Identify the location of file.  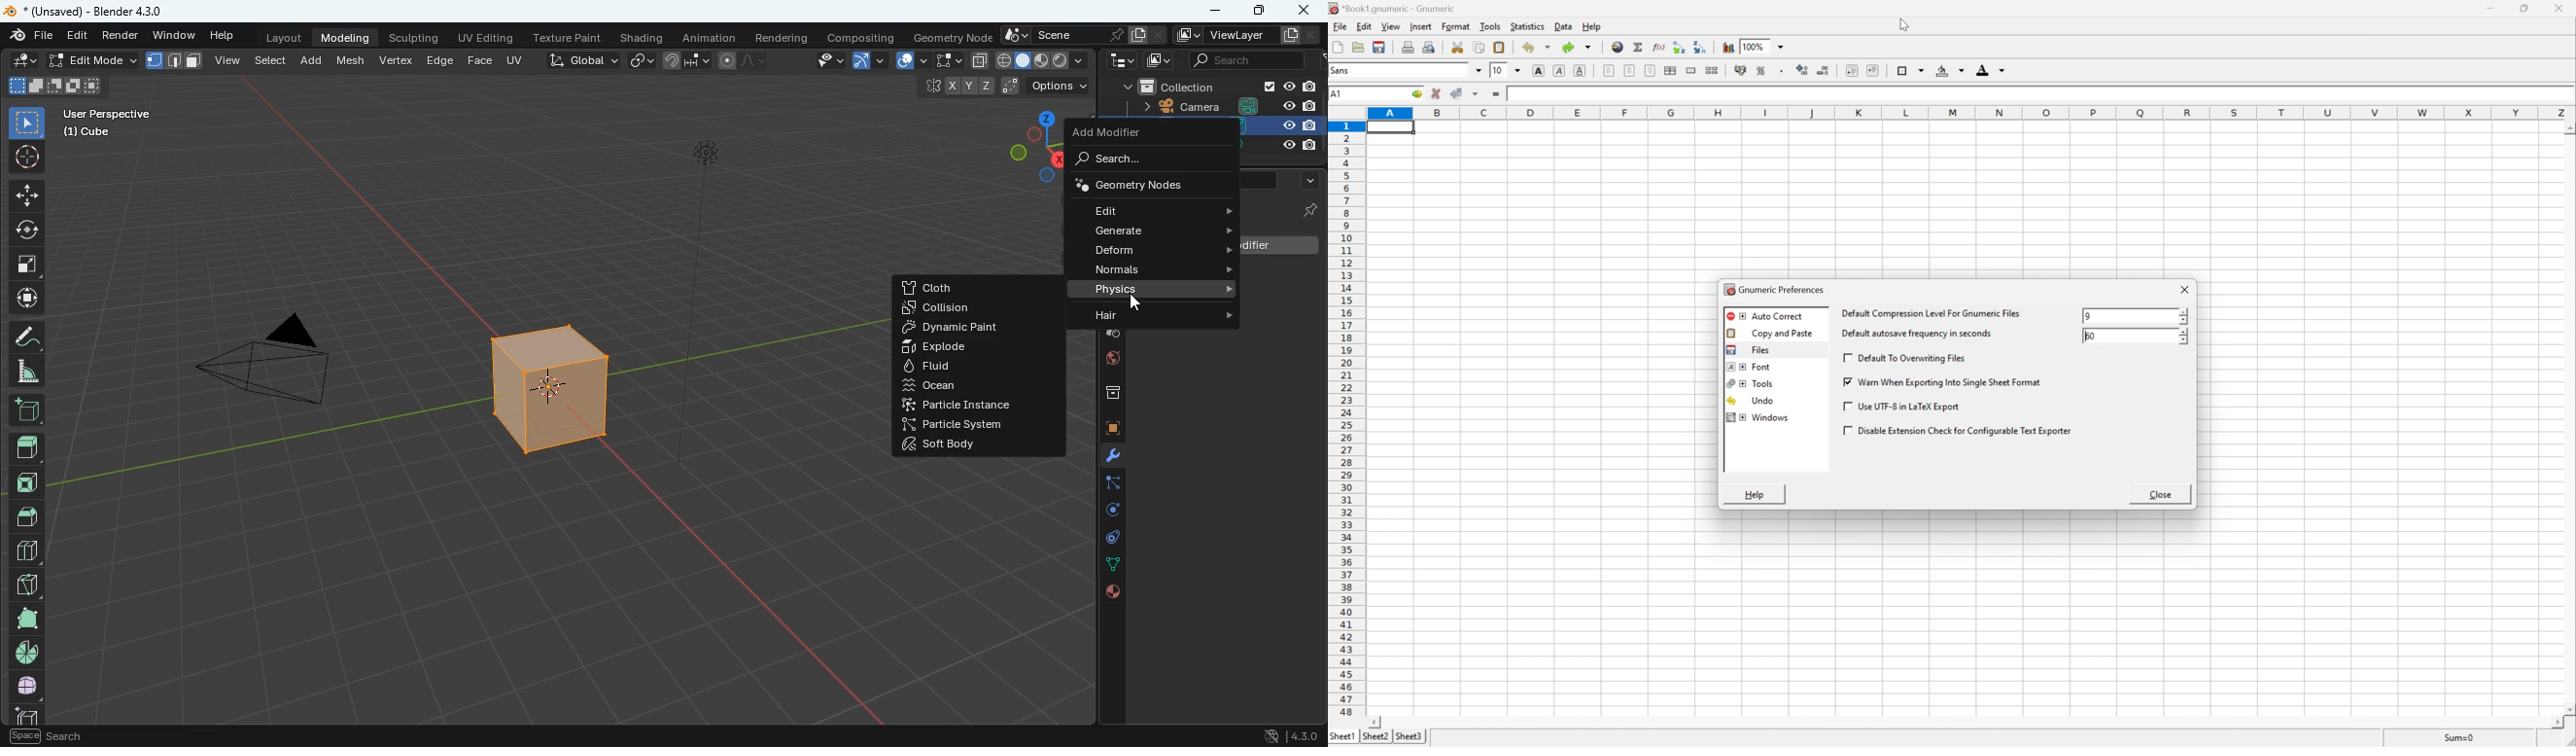
(1339, 26).